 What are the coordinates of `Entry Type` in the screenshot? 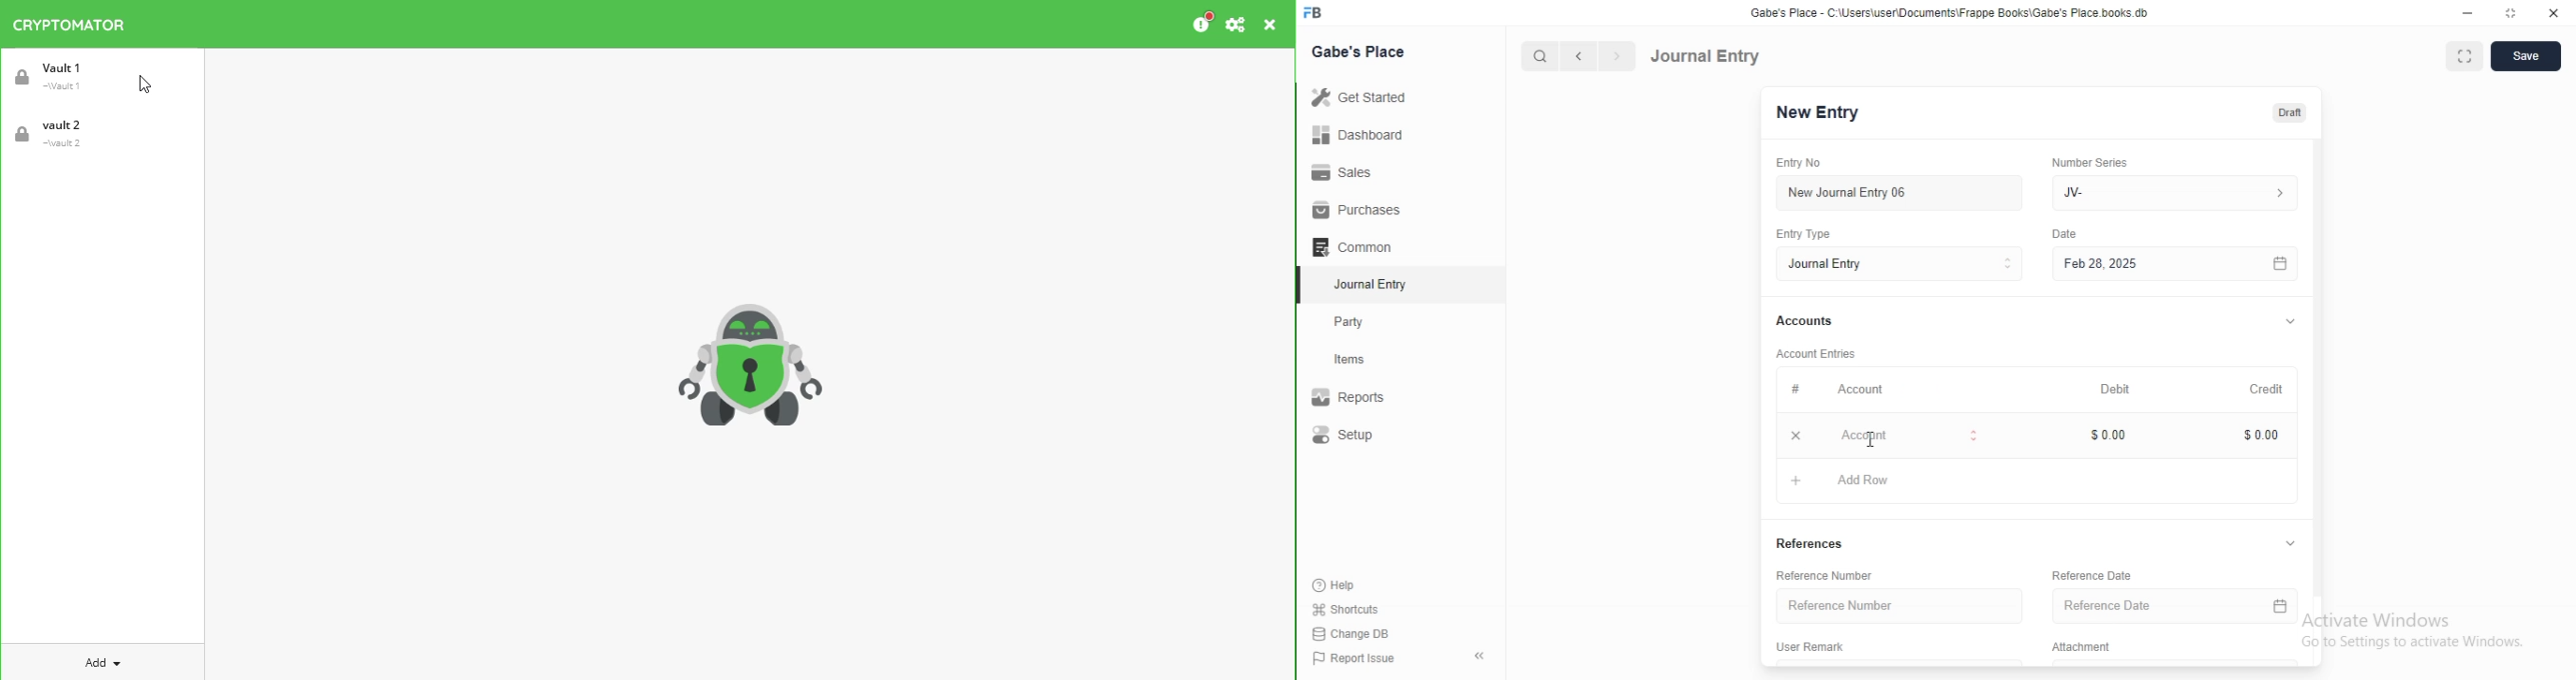 It's located at (1810, 233).